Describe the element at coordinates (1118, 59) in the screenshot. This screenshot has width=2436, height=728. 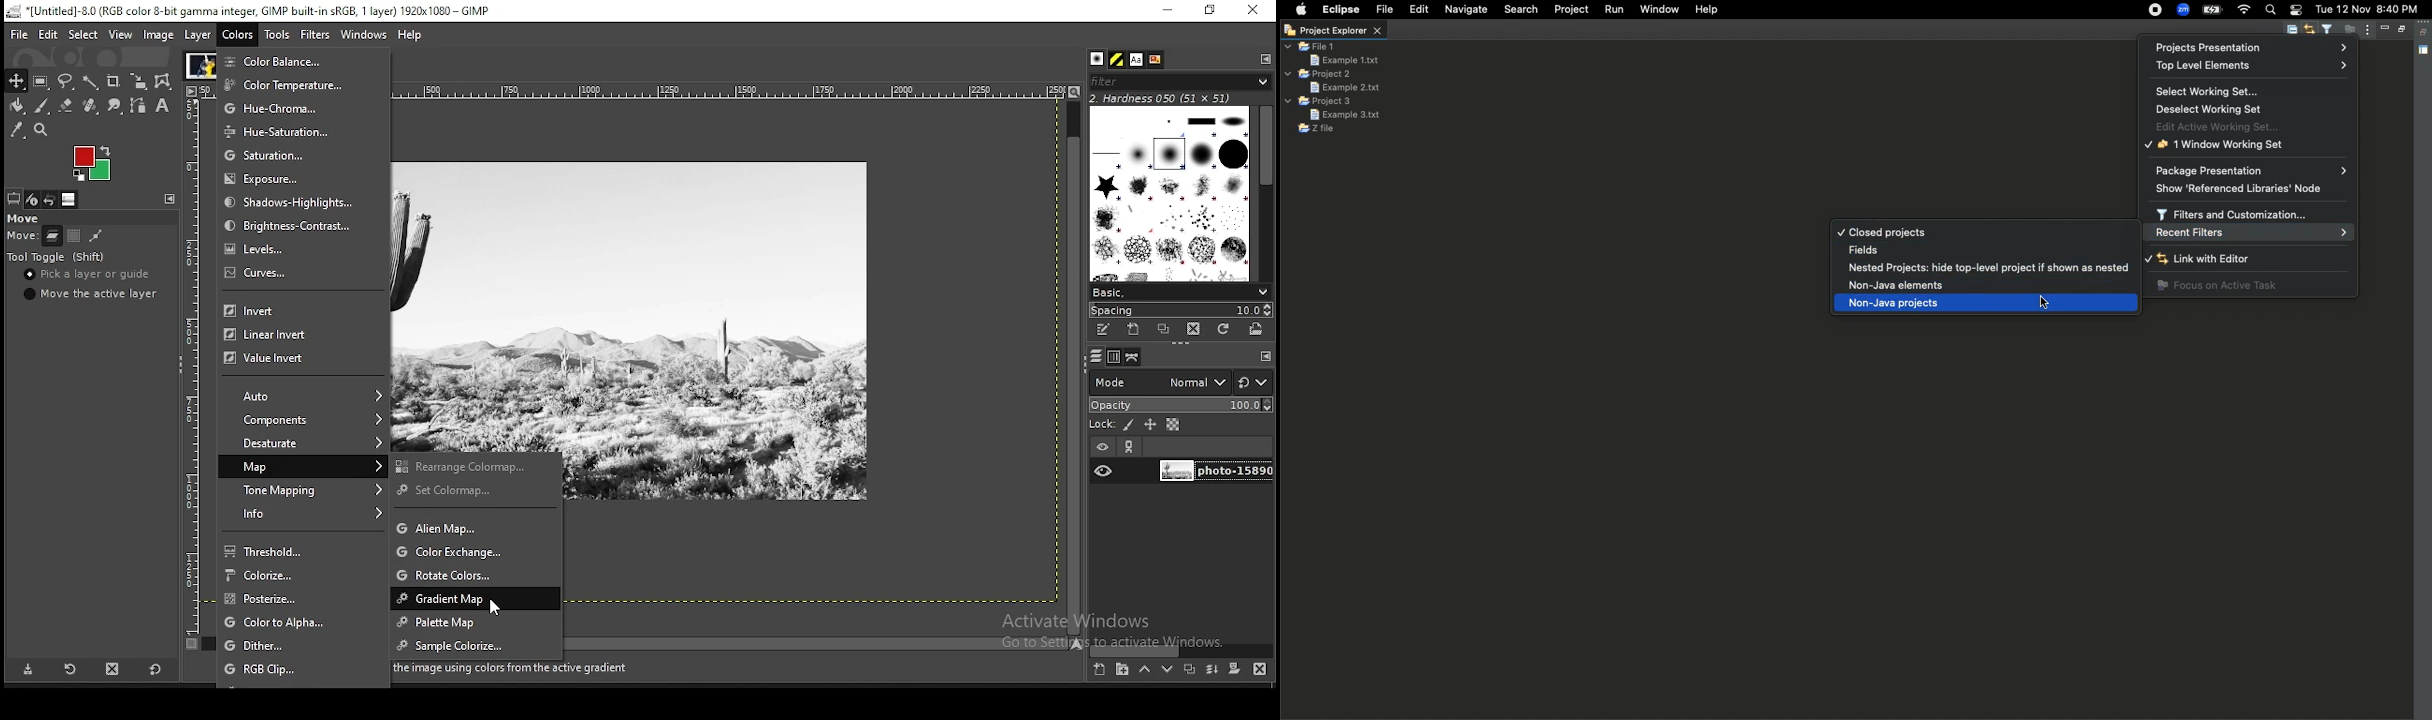
I see `patterns` at that location.